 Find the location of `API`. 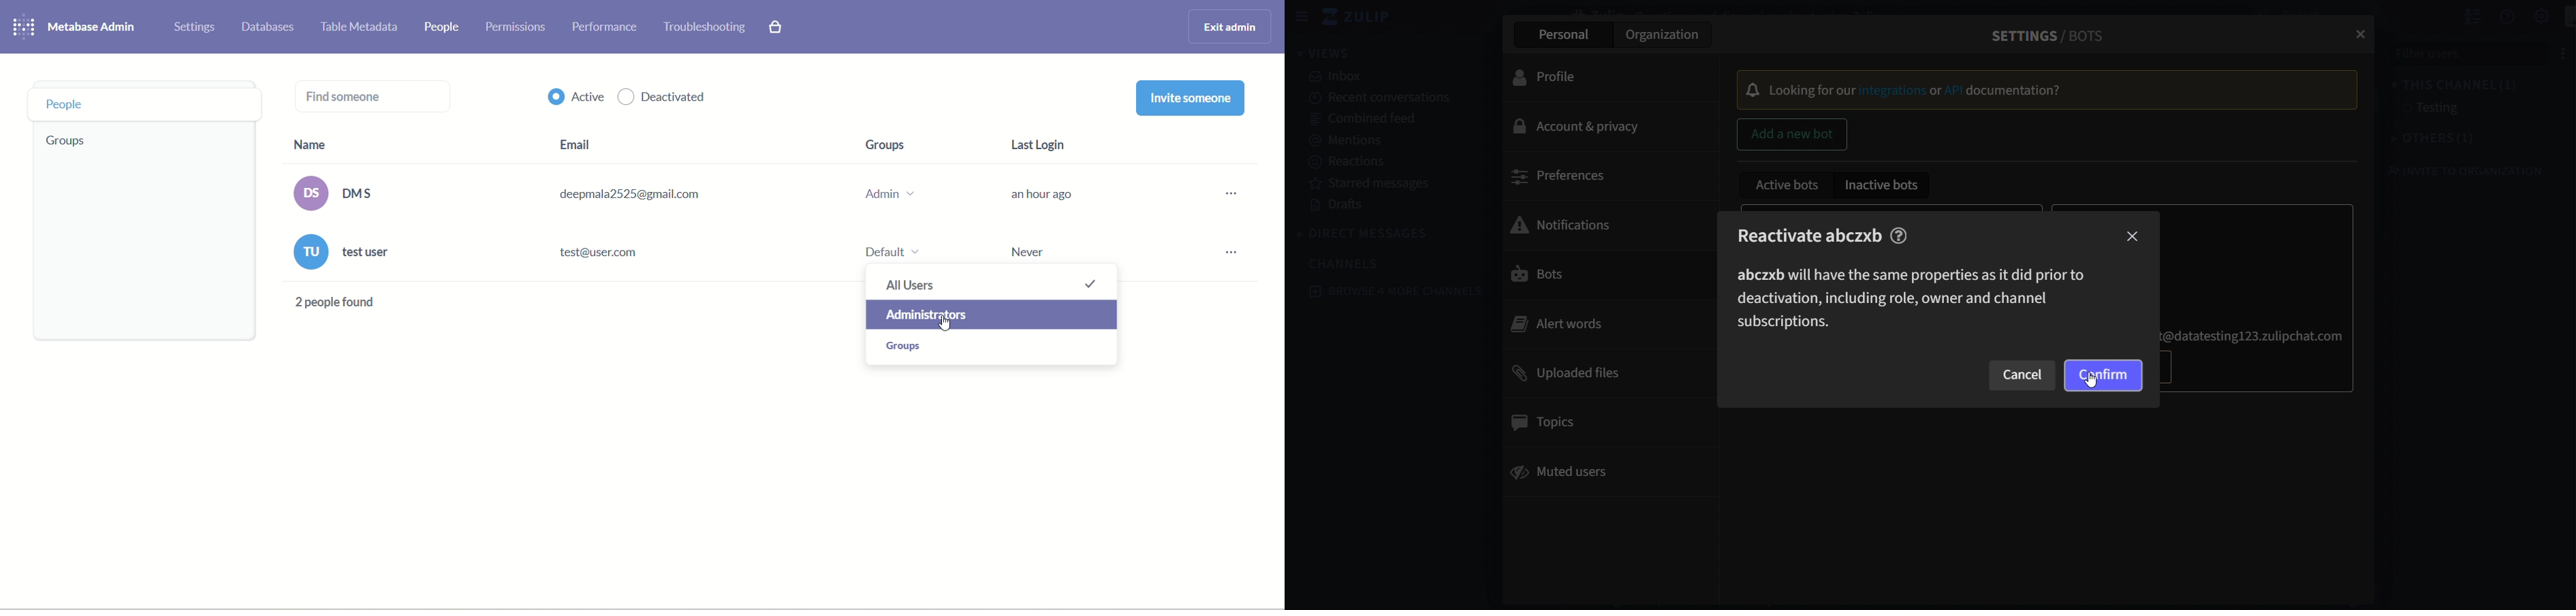

API is located at coordinates (1955, 91).